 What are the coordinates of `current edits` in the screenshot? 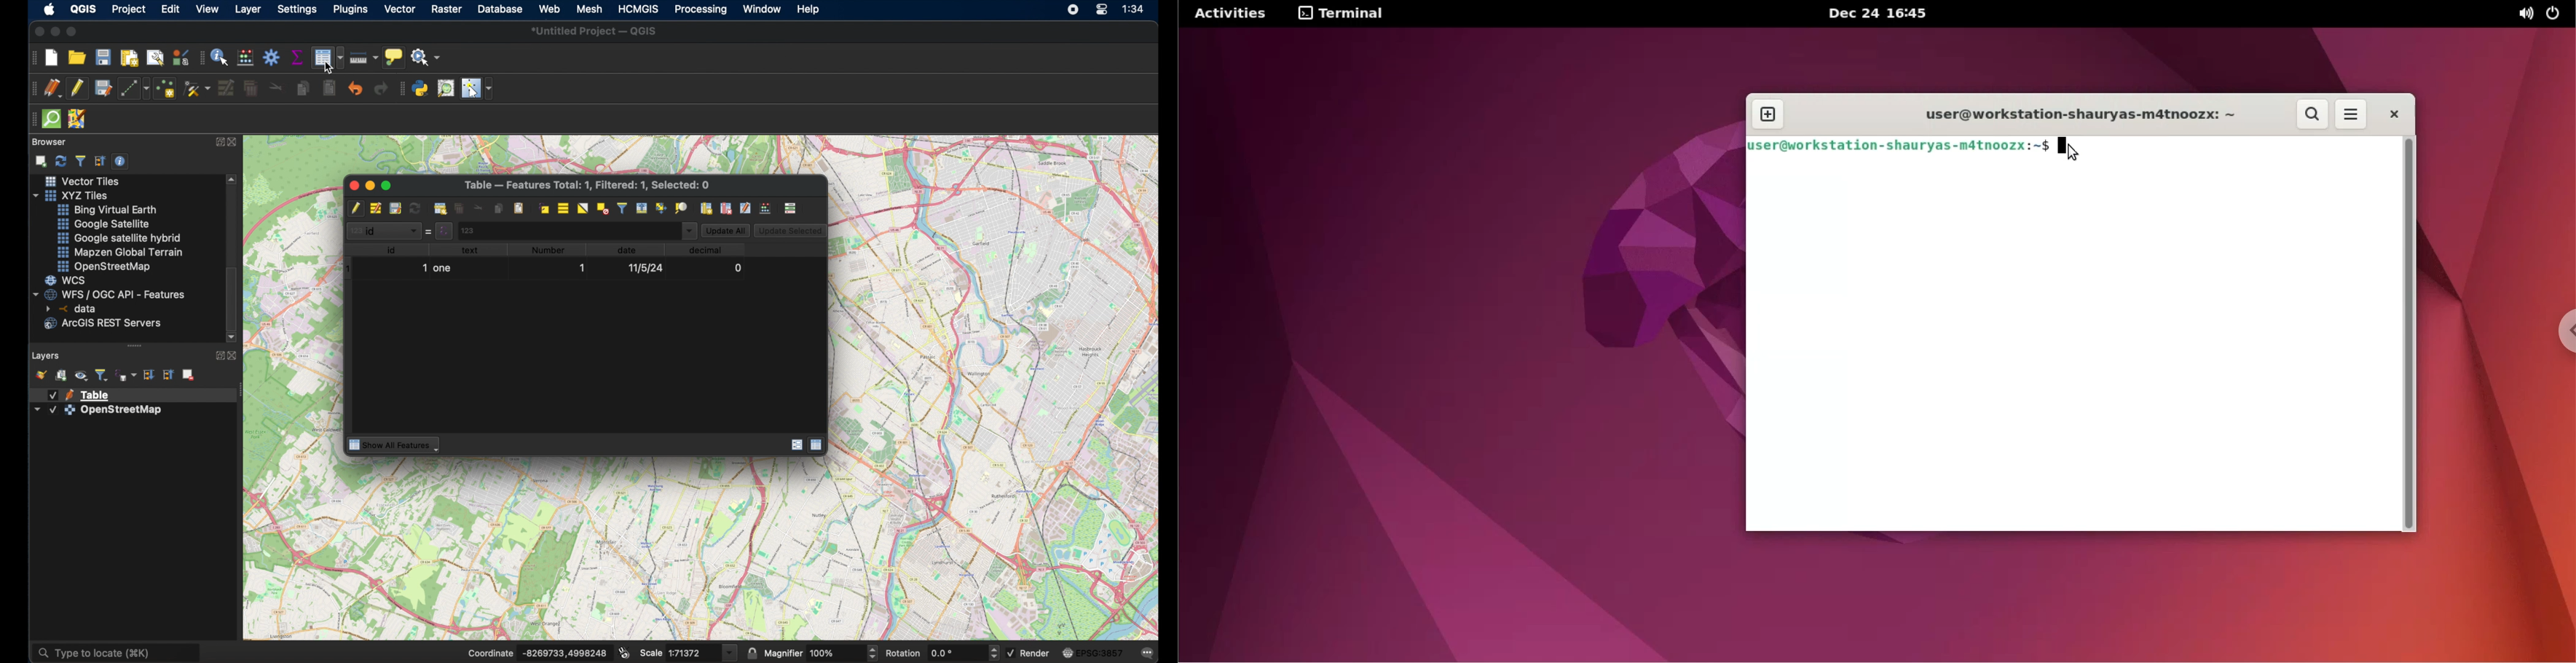 It's located at (51, 88).